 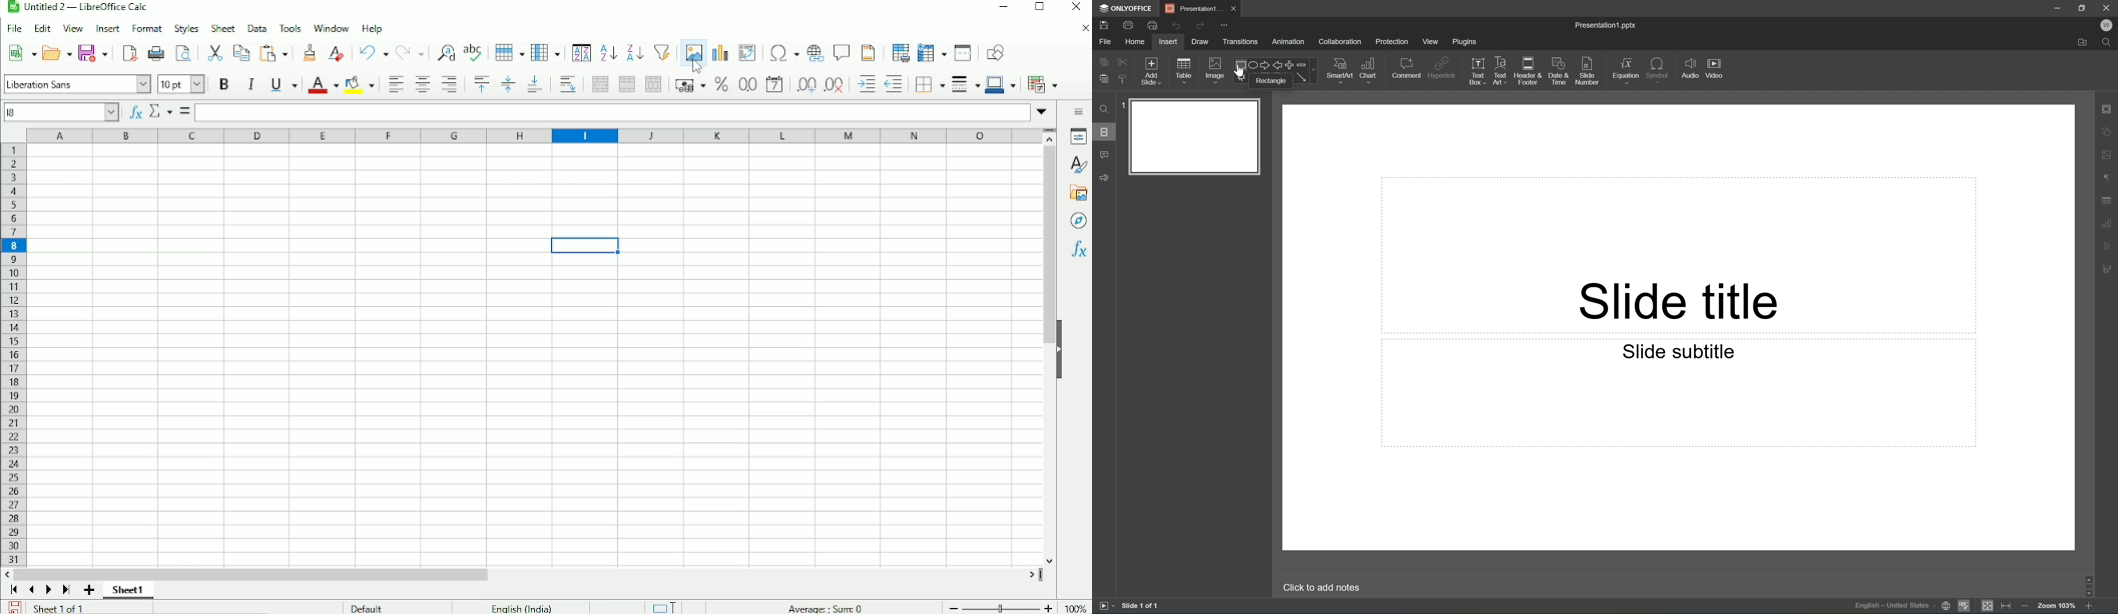 What do you see at coordinates (2007, 605) in the screenshot?
I see `Fit to width` at bounding box center [2007, 605].